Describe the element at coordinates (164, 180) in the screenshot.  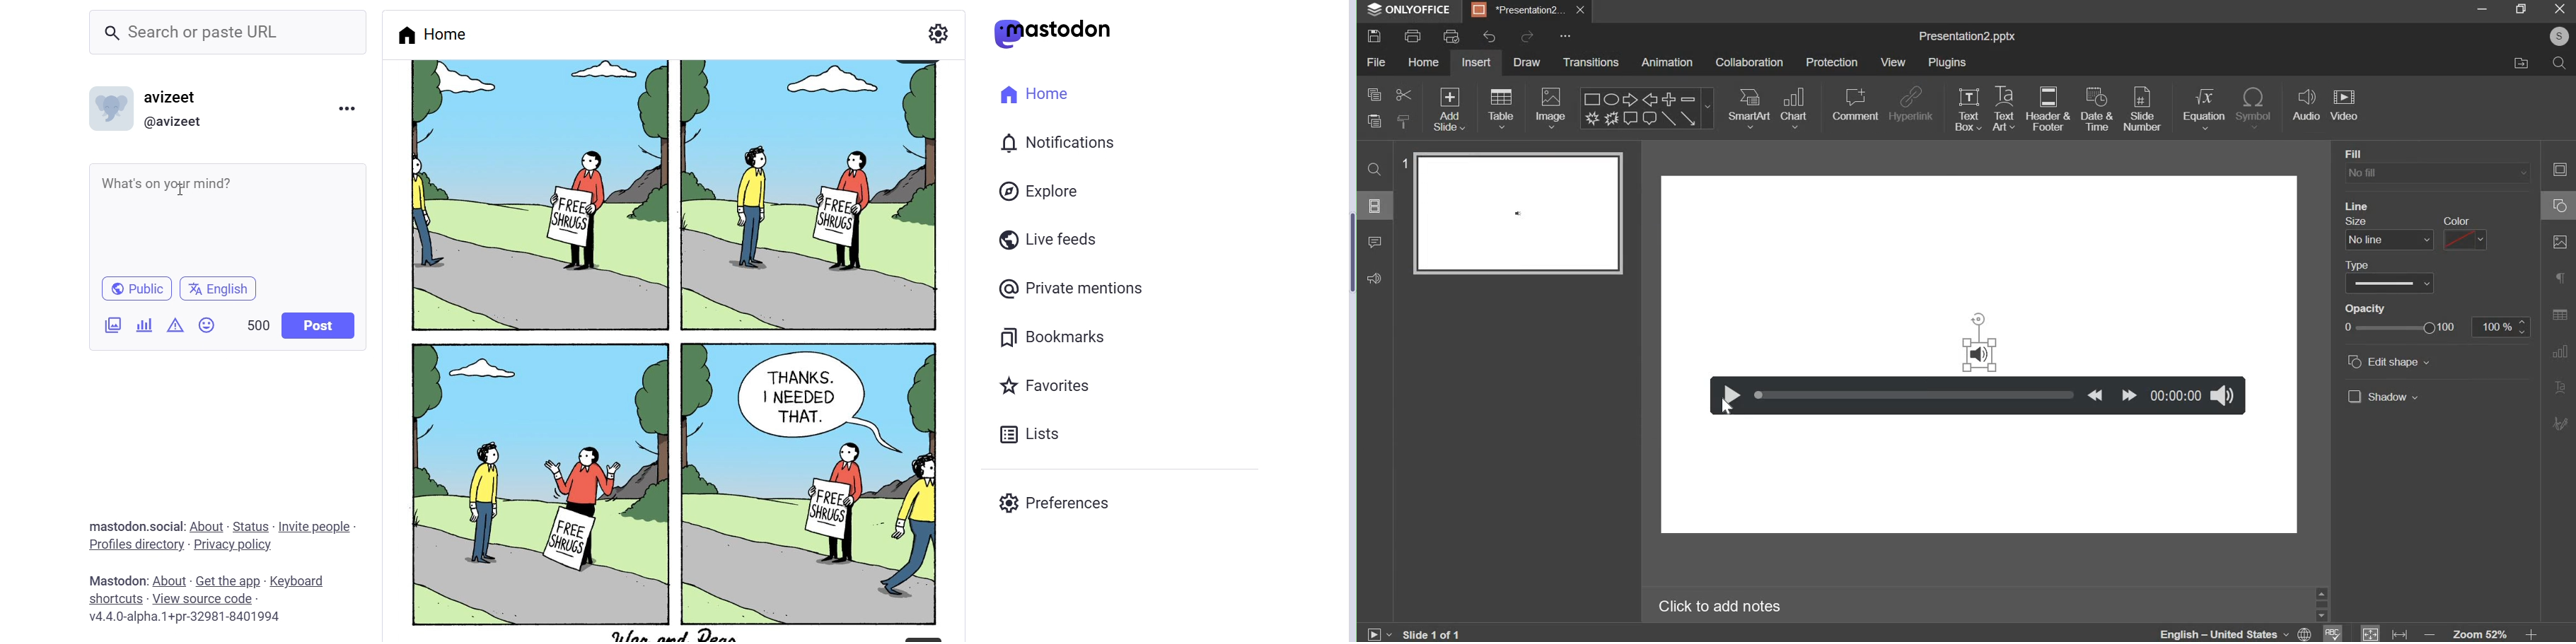
I see `Whats on your mind` at that location.